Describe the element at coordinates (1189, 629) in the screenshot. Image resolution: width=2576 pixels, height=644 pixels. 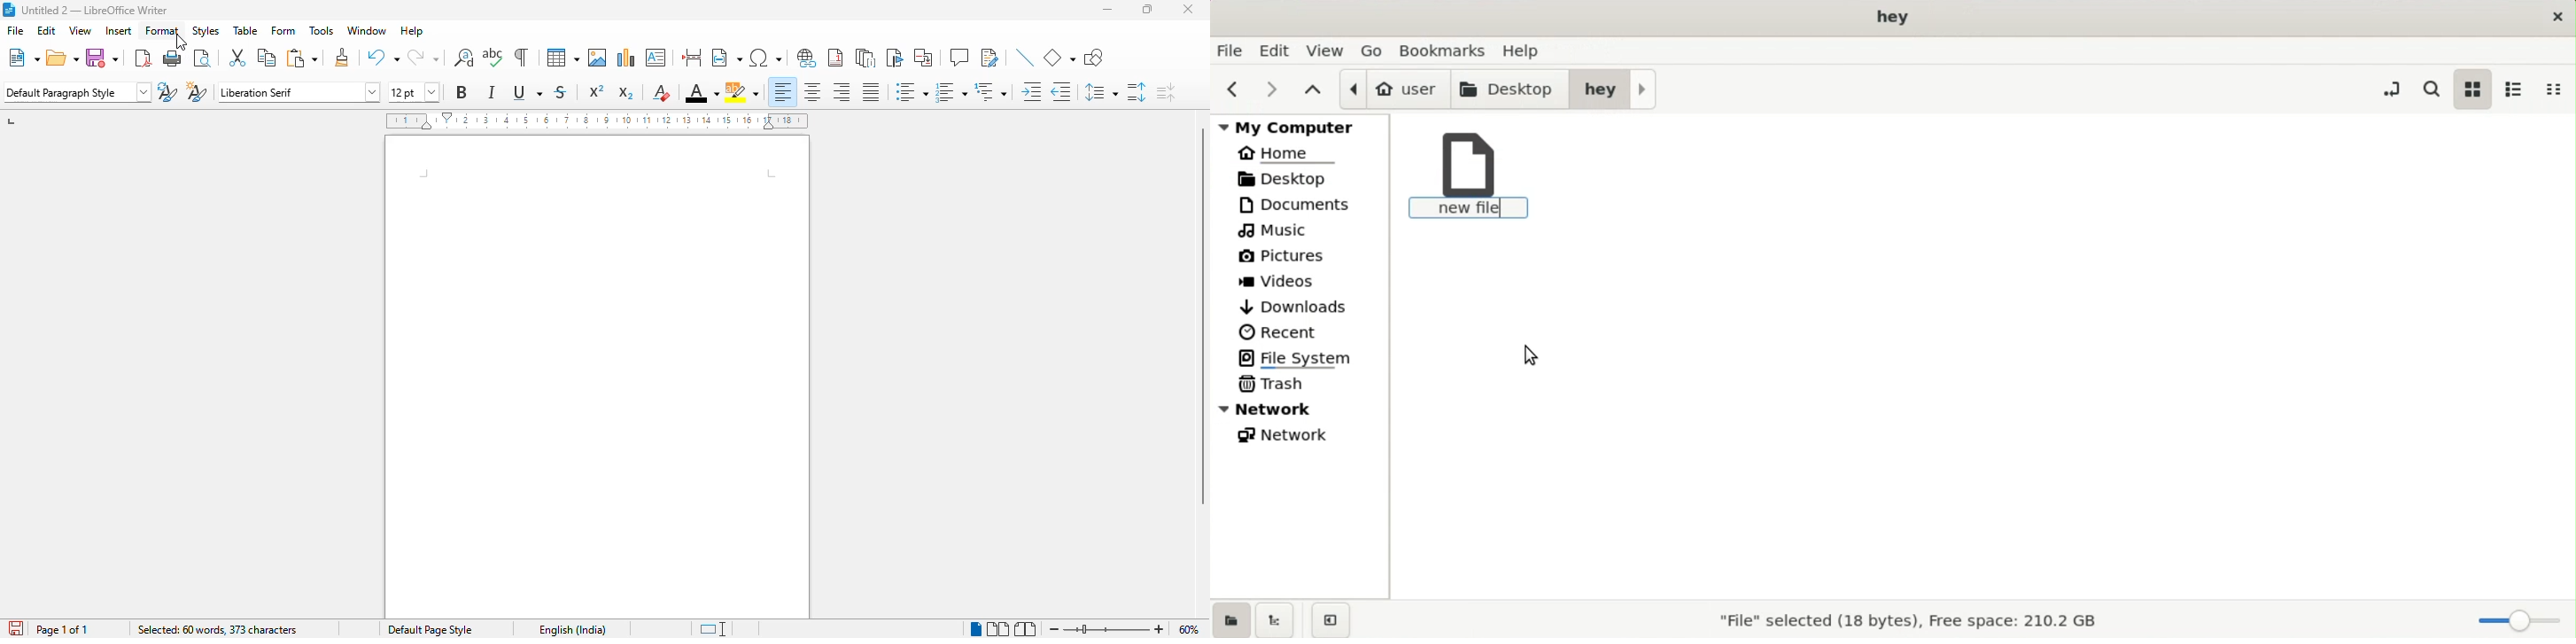
I see `zoom factor` at that location.